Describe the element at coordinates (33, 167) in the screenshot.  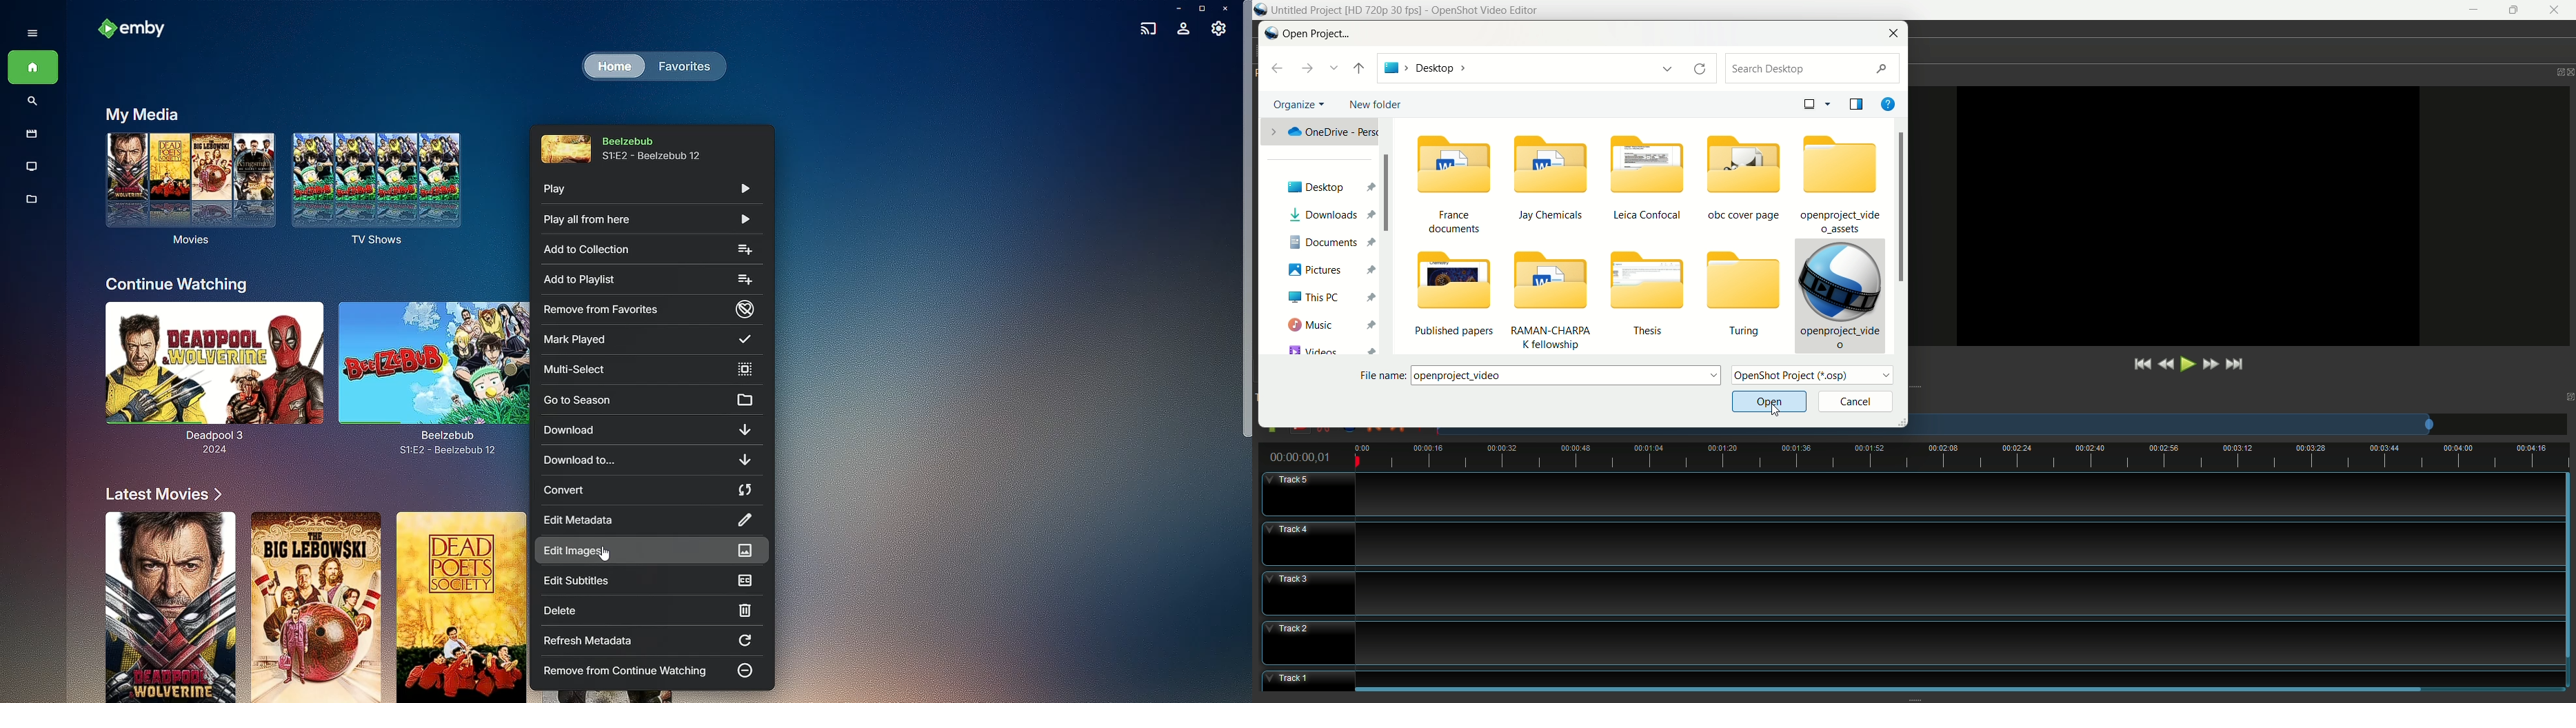
I see `TV Shows` at that location.